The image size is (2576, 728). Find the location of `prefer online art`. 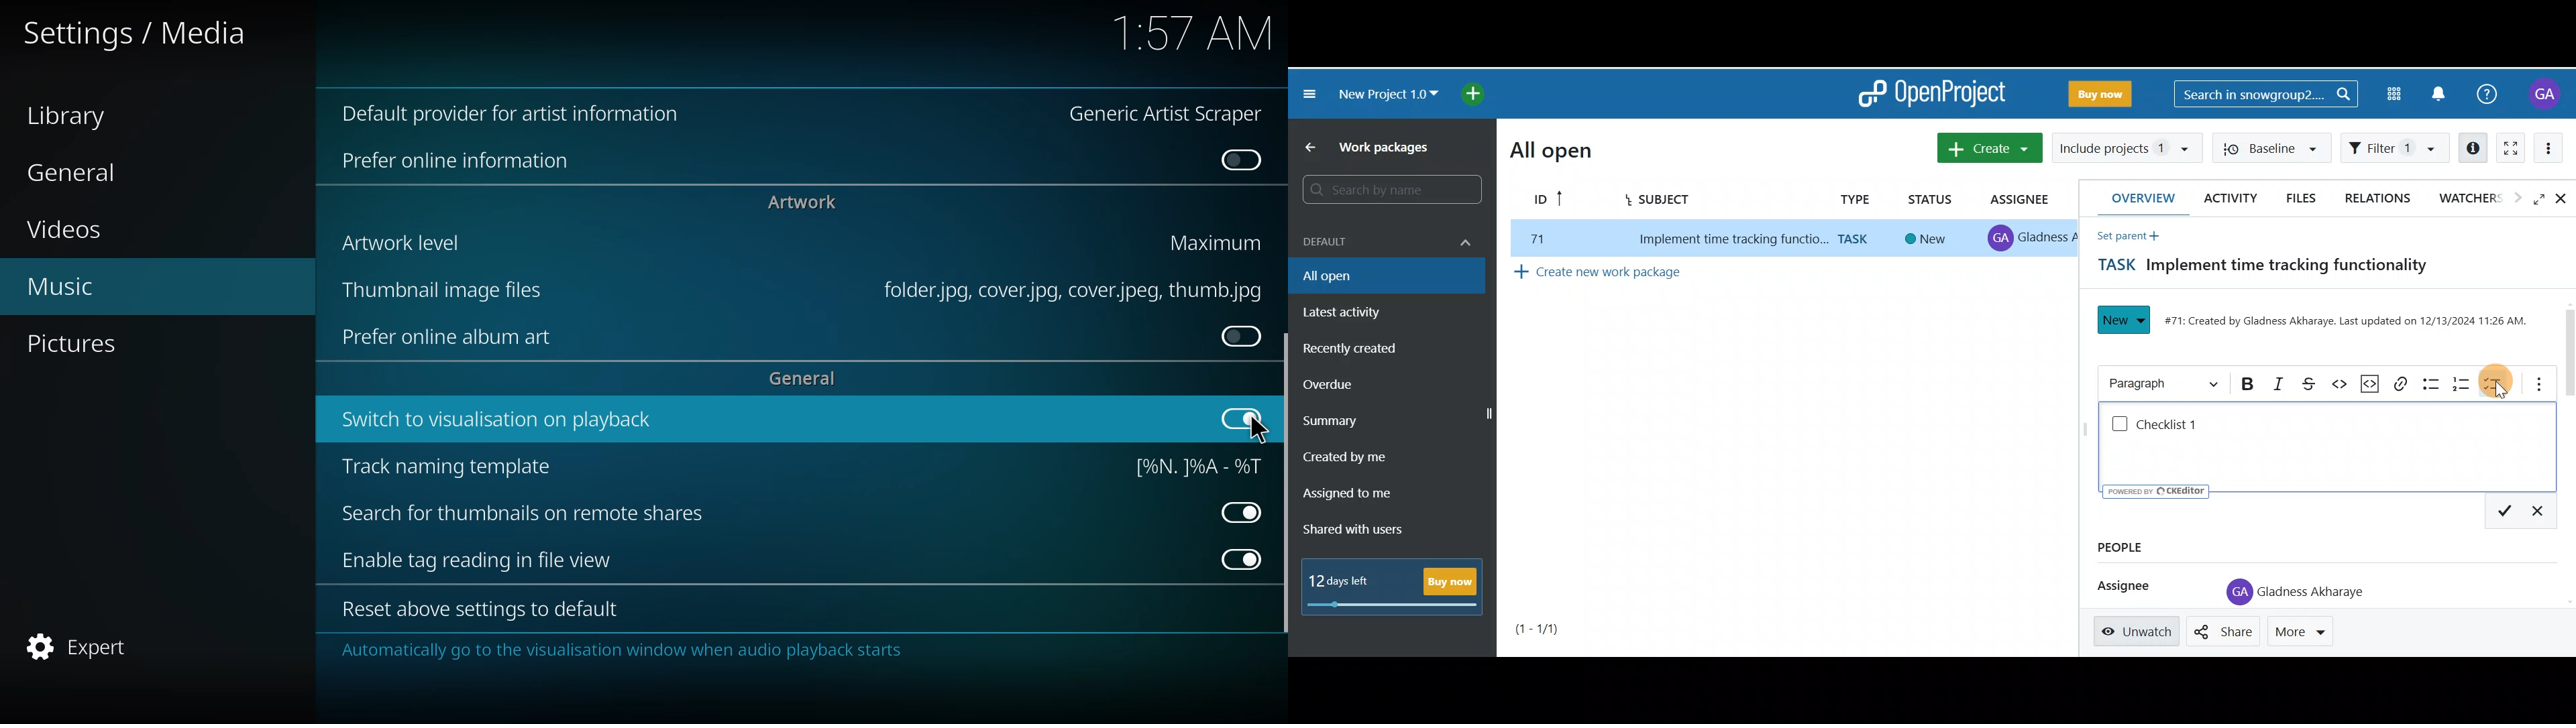

prefer online art is located at coordinates (445, 339).